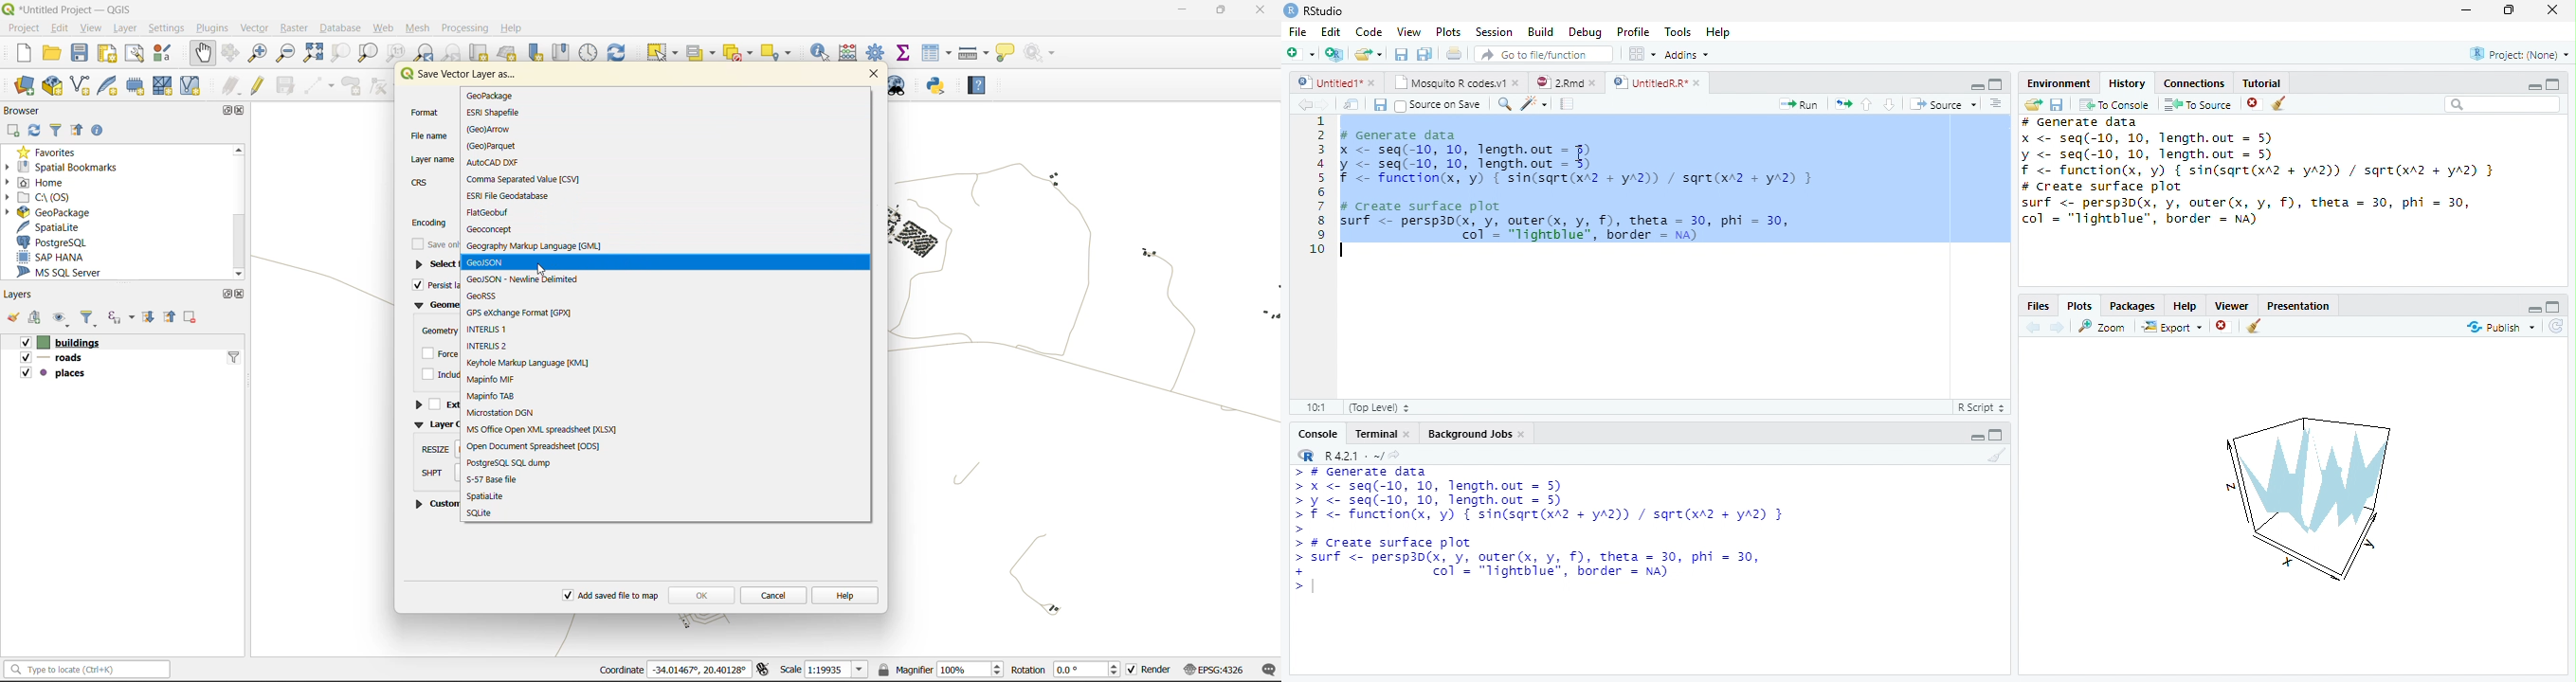  I want to click on Project: (None), so click(2519, 54).